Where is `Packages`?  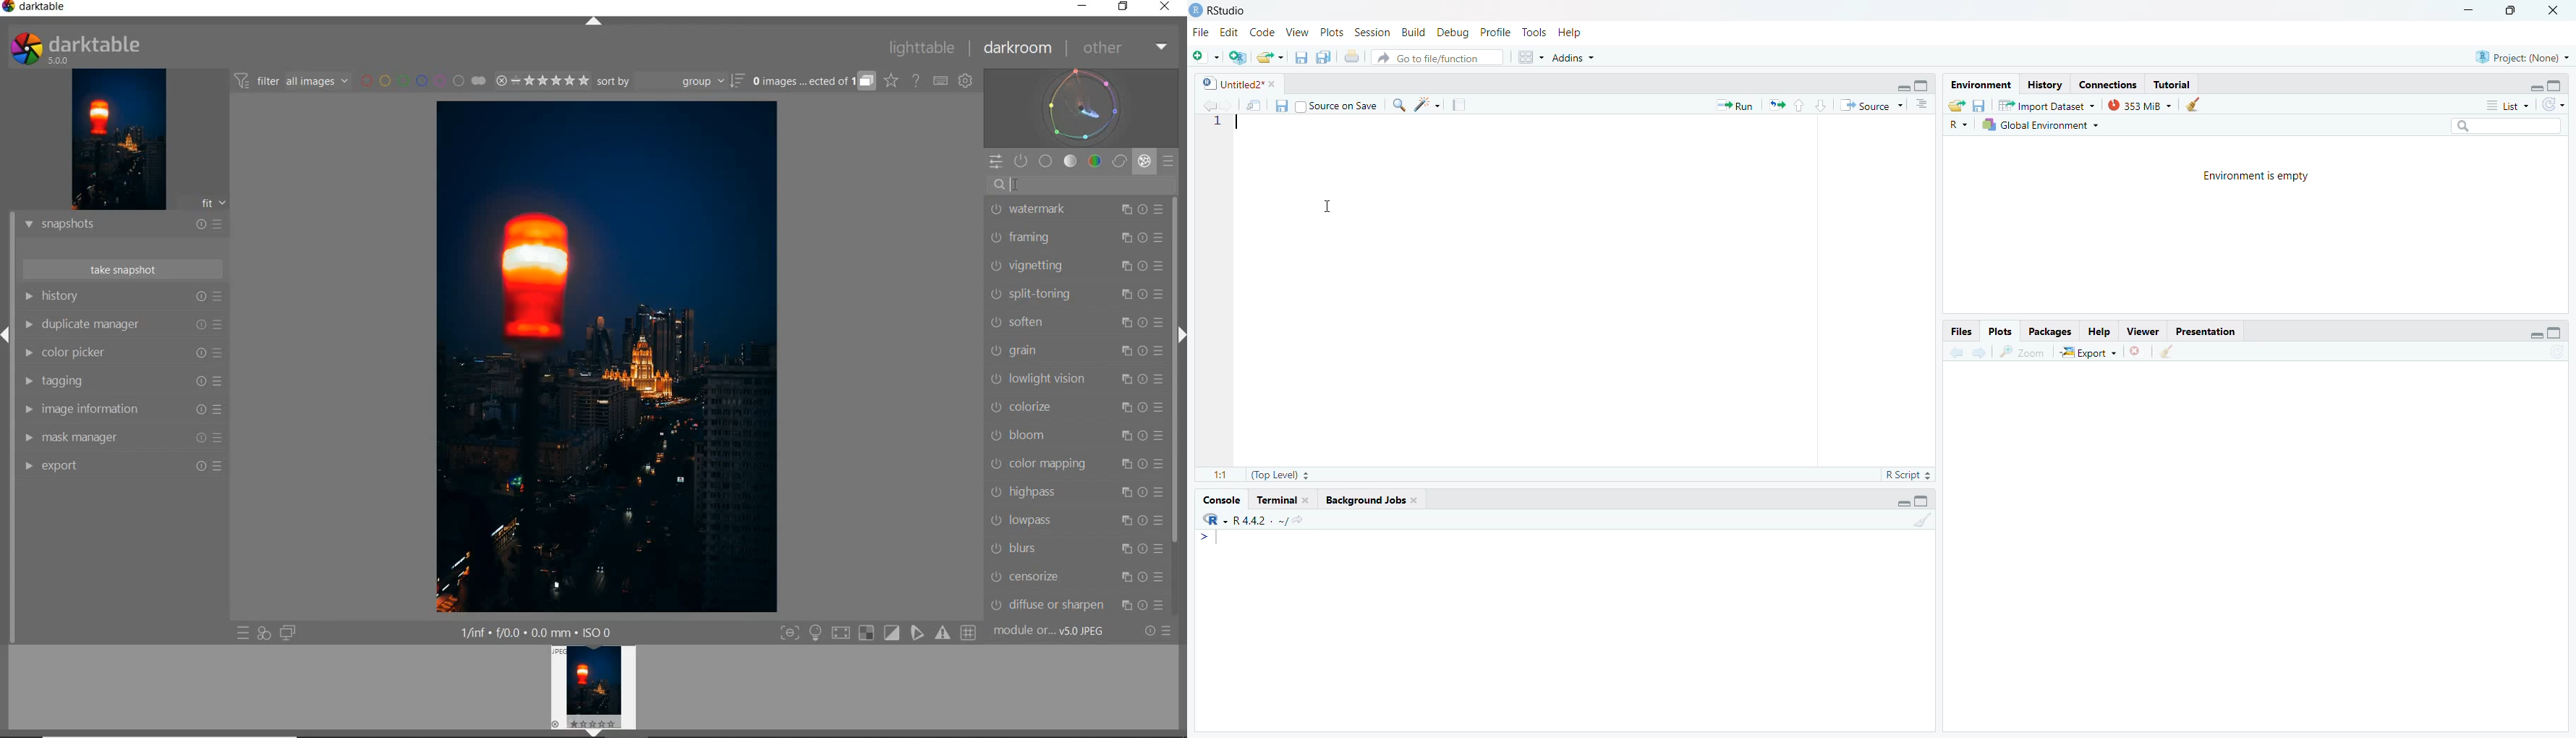
Packages is located at coordinates (2054, 332).